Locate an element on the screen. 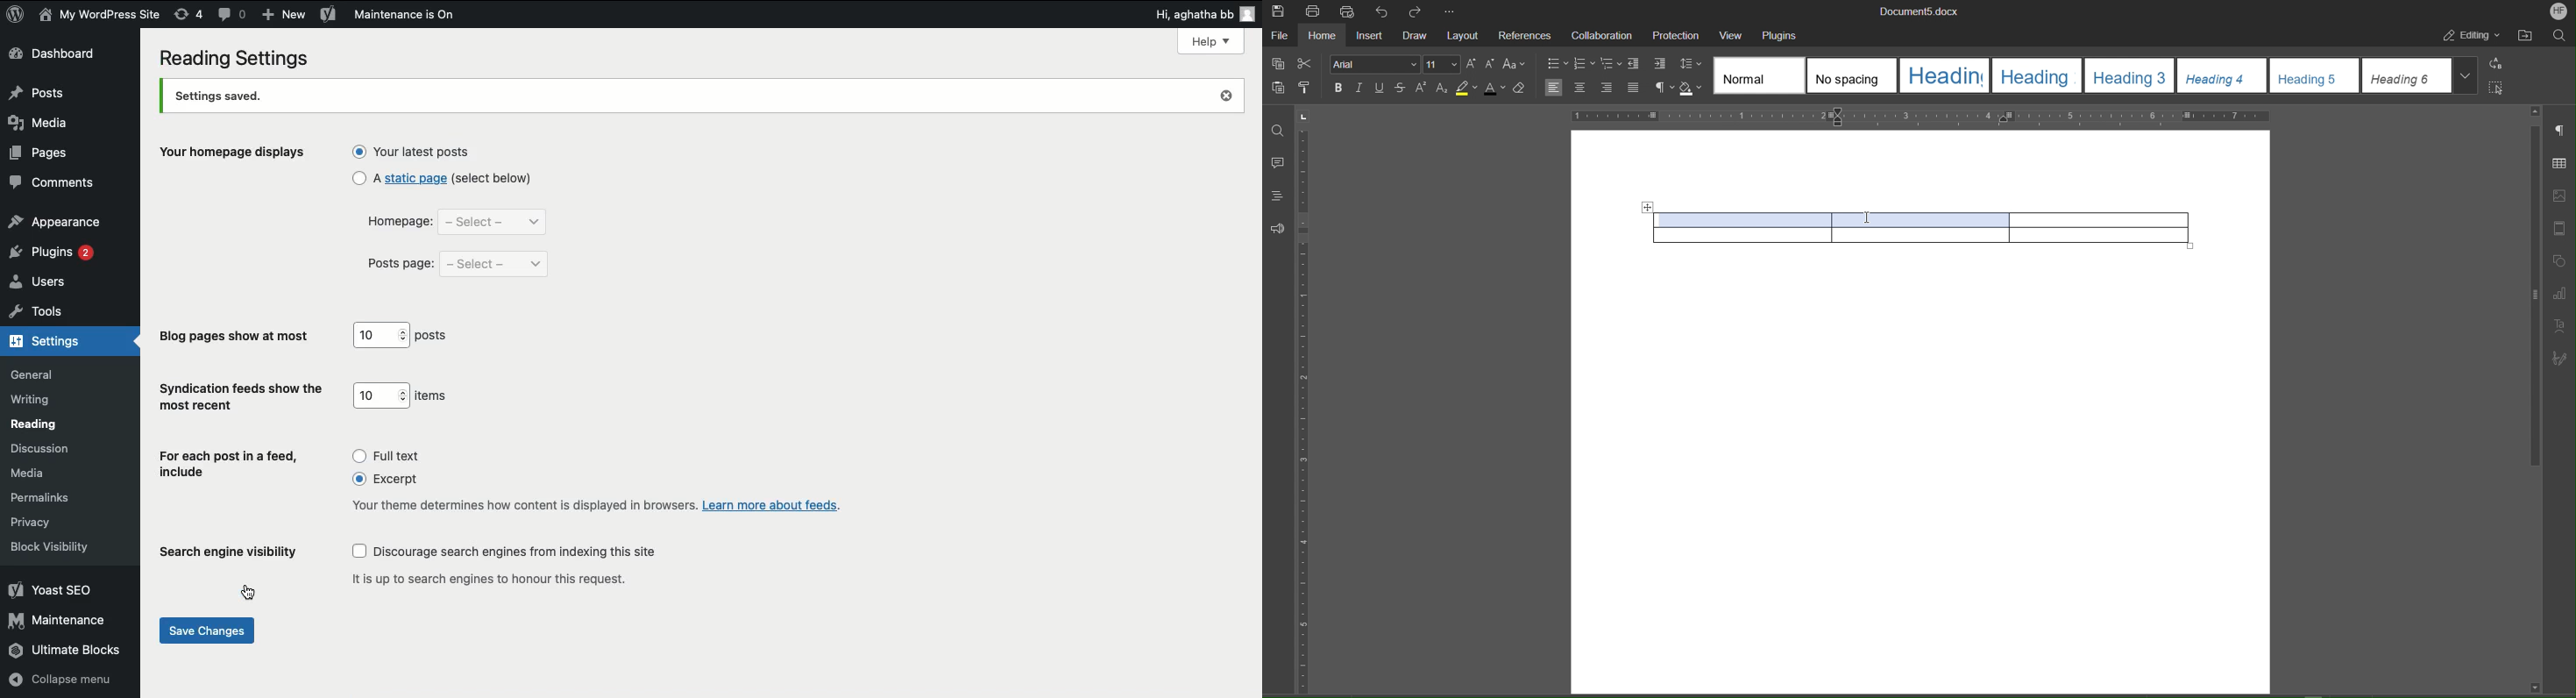 The width and height of the screenshot is (2576, 700). Increase Size is located at coordinates (1471, 64).